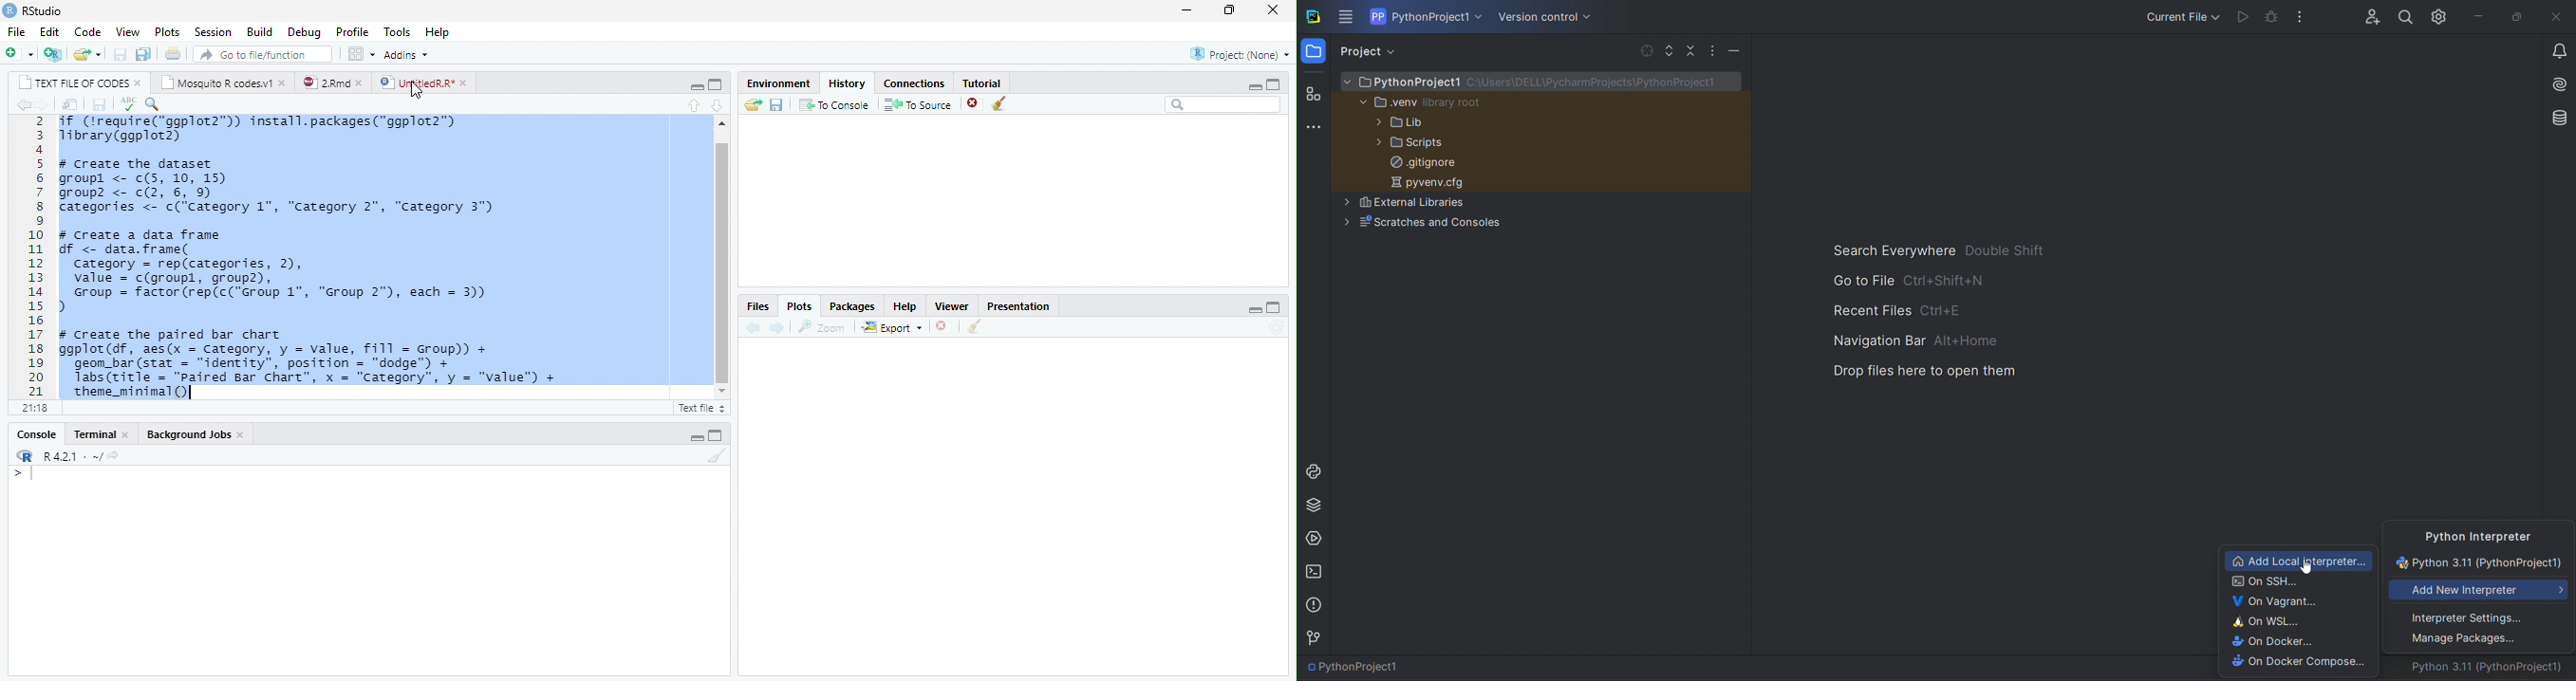 Image resolution: width=2576 pixels, height=700 pixels. What do you see at coordinates (852, 304) in the screenshot?
I see `packages` at bounding box center [852, 304].